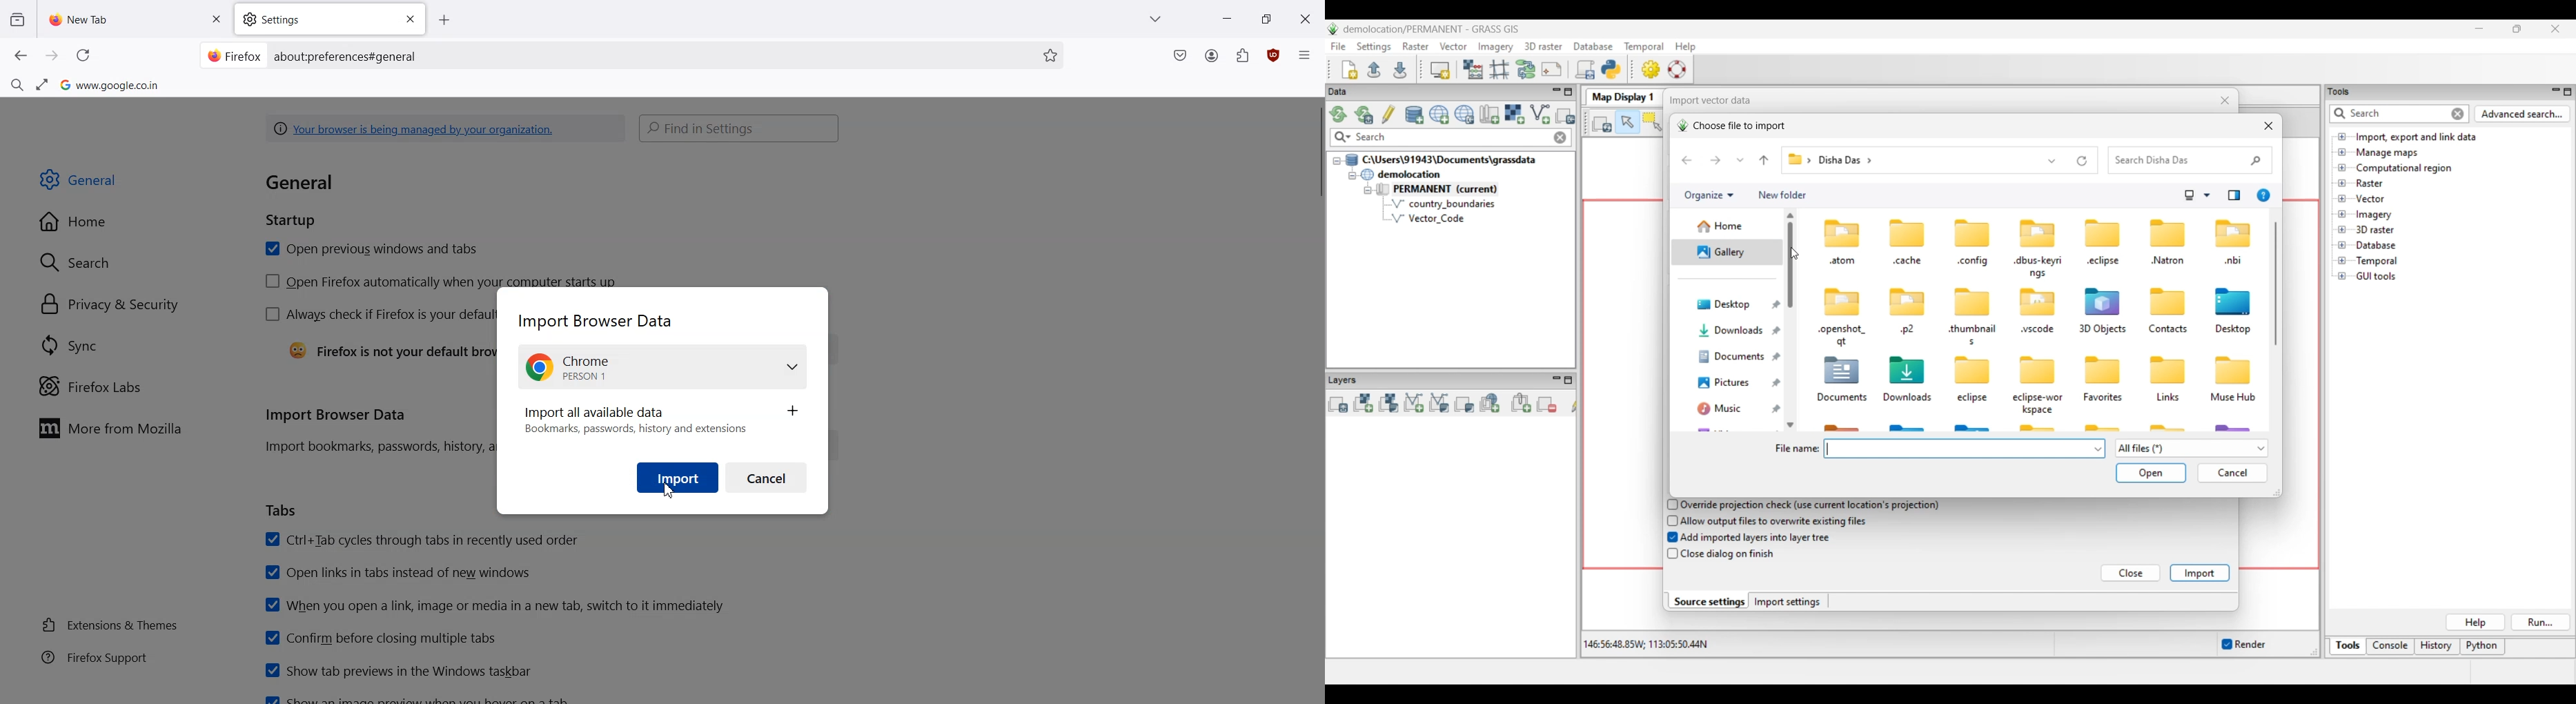 The image size is (2576, 728). Describe the element at coordinates (1304, 53) in the screenshot. I see `Open application menu` at that location.